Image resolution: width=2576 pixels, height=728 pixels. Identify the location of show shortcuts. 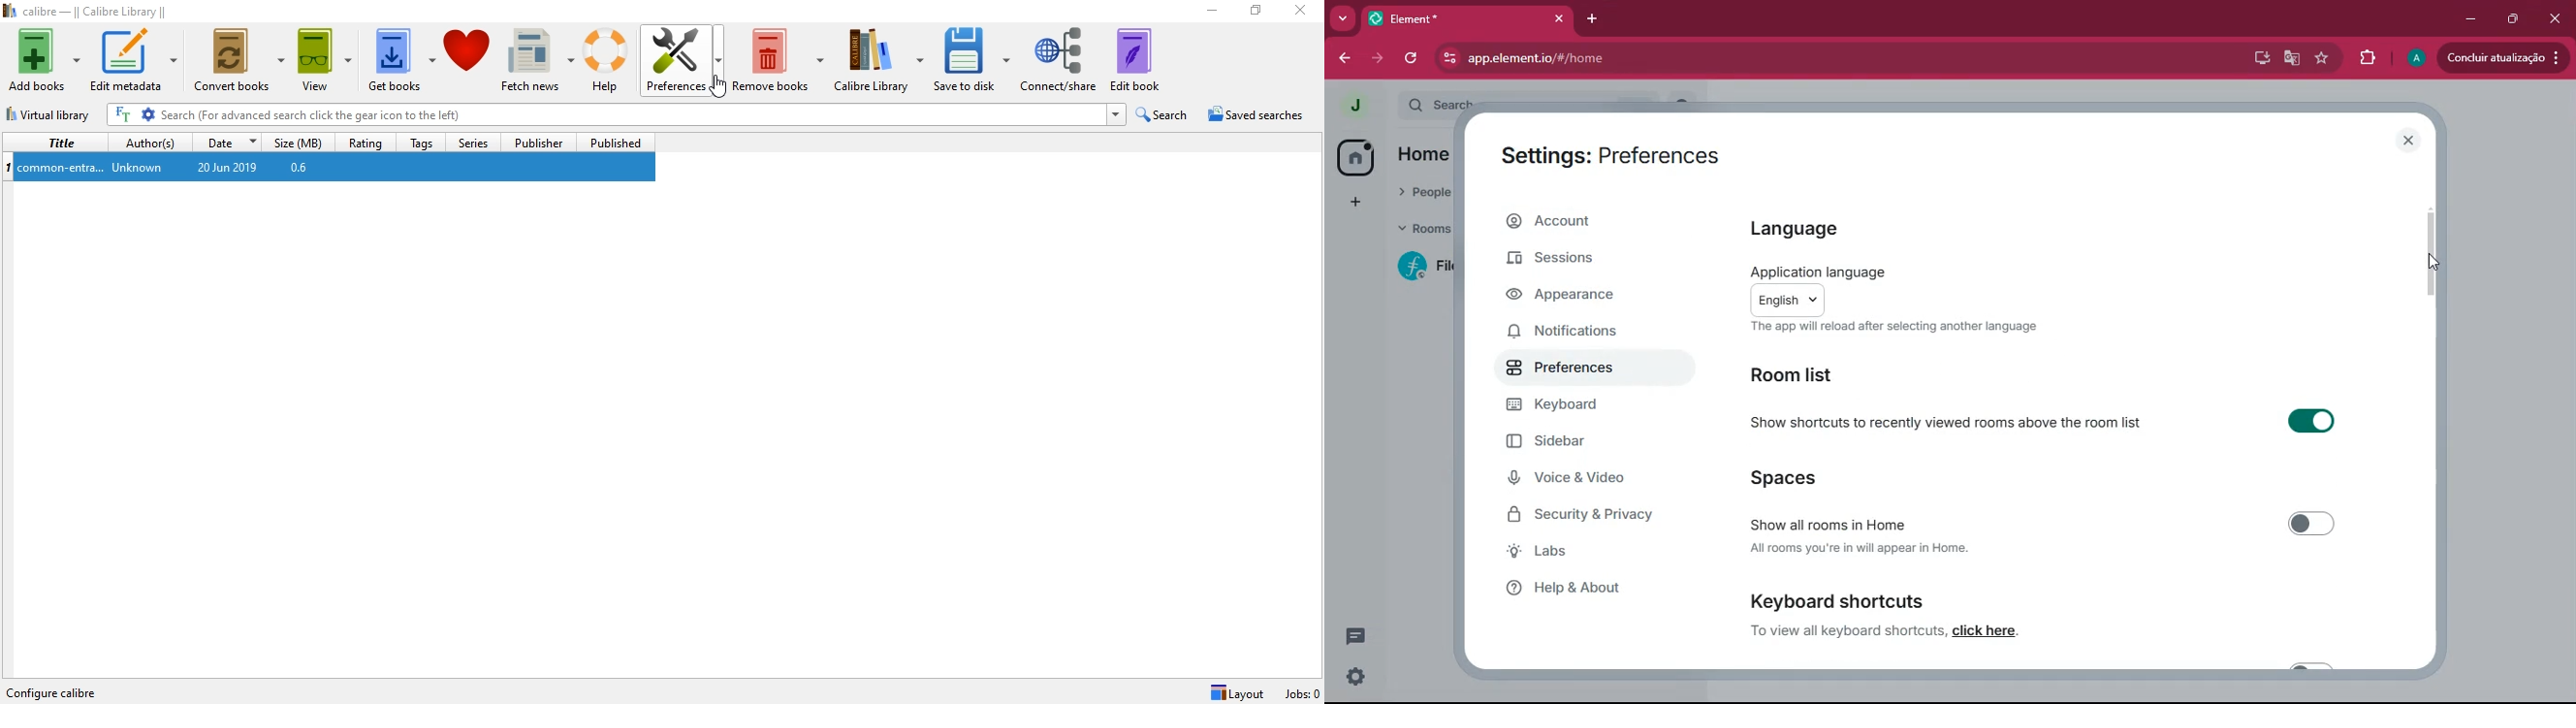
(2050, 421).